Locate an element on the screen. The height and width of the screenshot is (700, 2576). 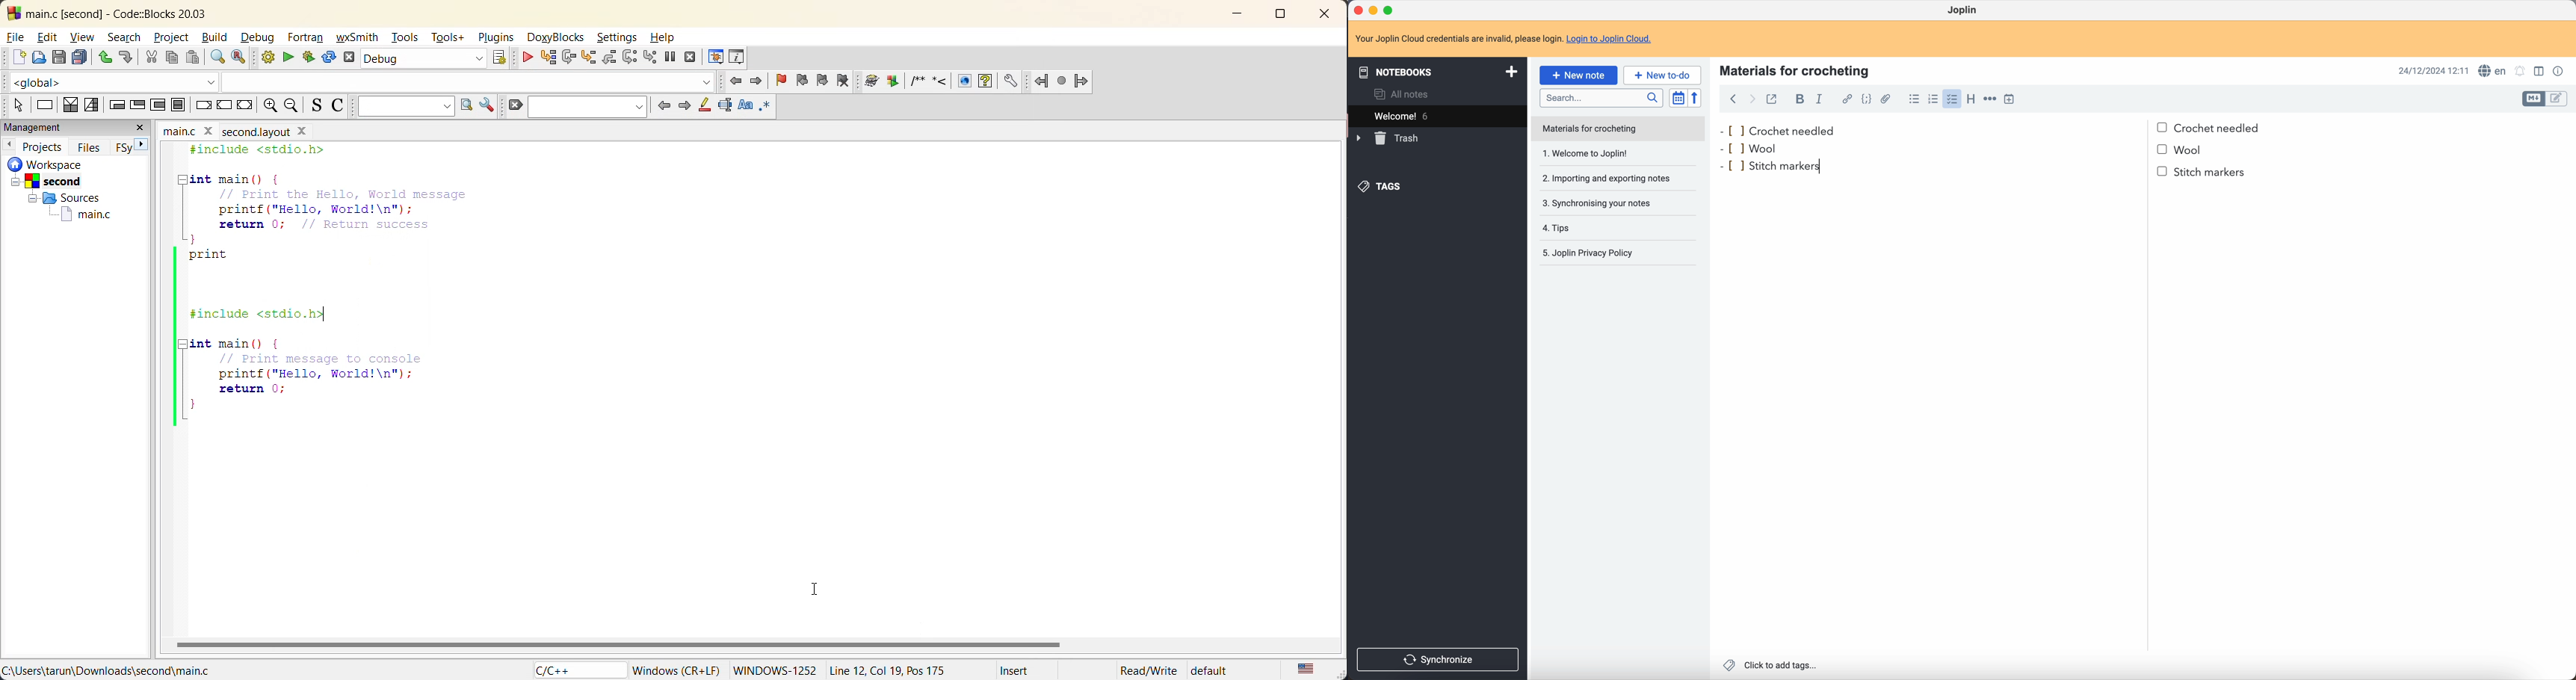
note is located at coordinates (1504, 38).